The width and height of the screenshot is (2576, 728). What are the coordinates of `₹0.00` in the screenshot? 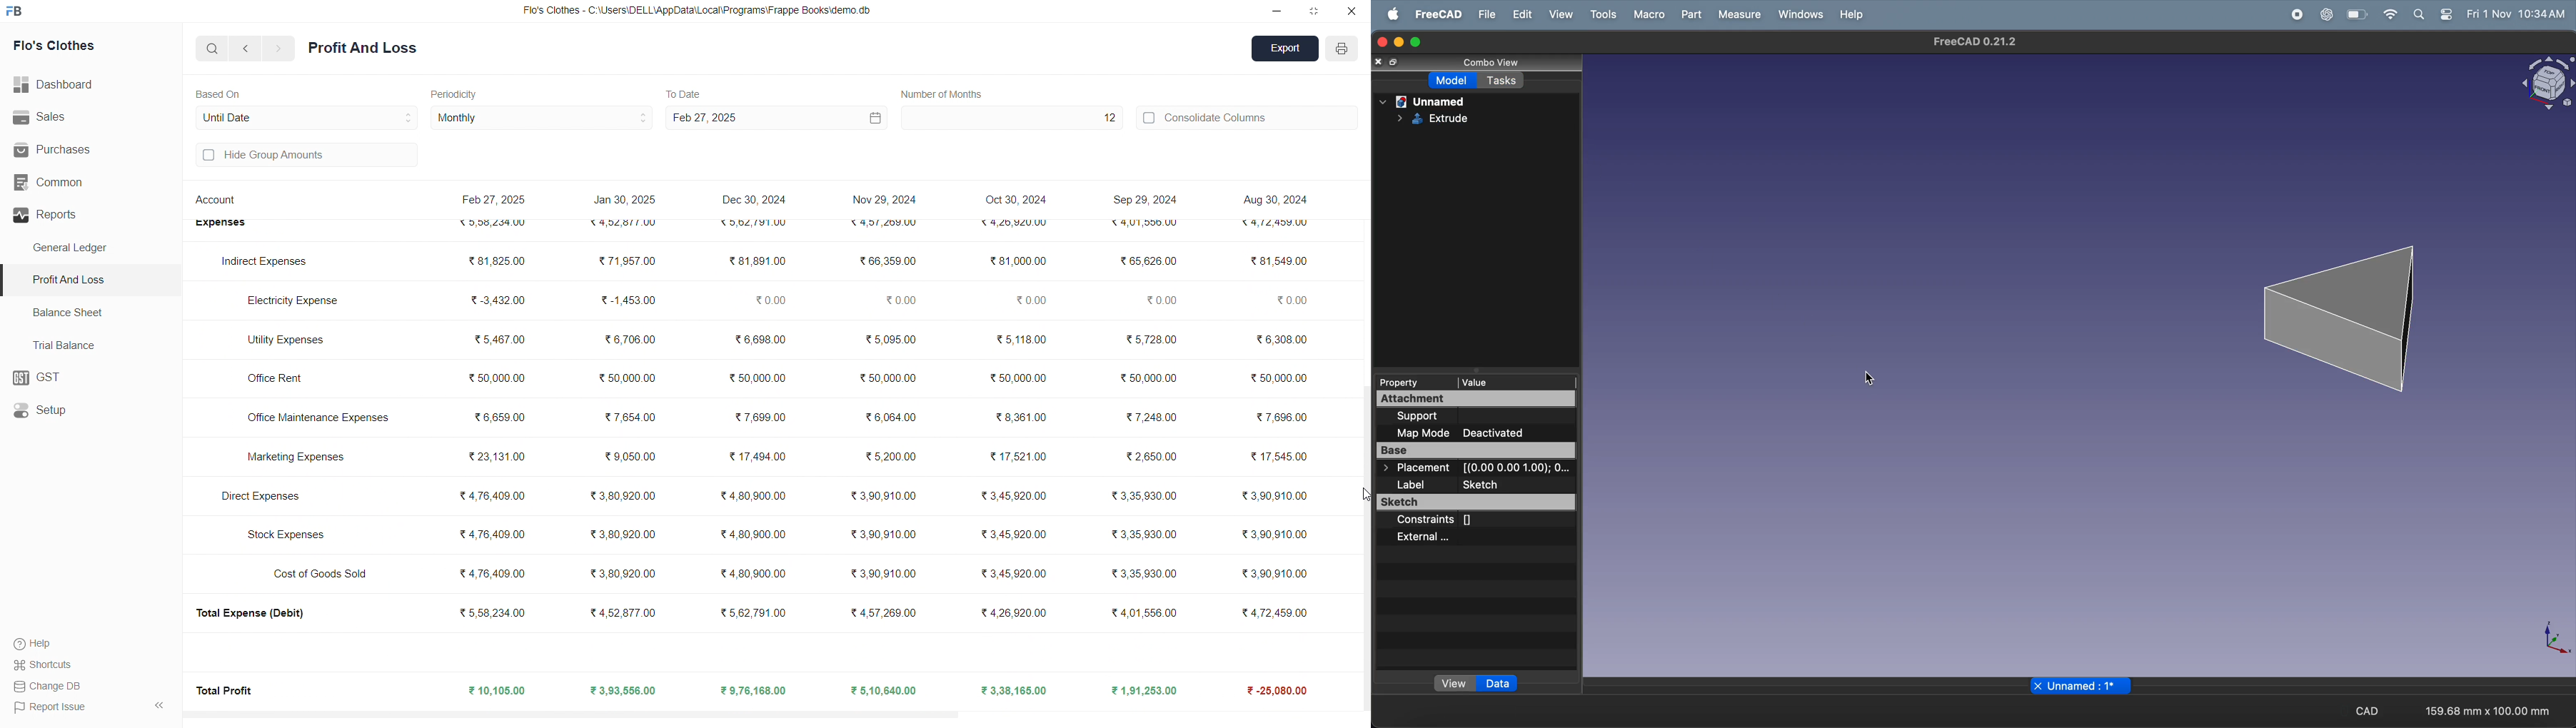 It's located at (901, 300).